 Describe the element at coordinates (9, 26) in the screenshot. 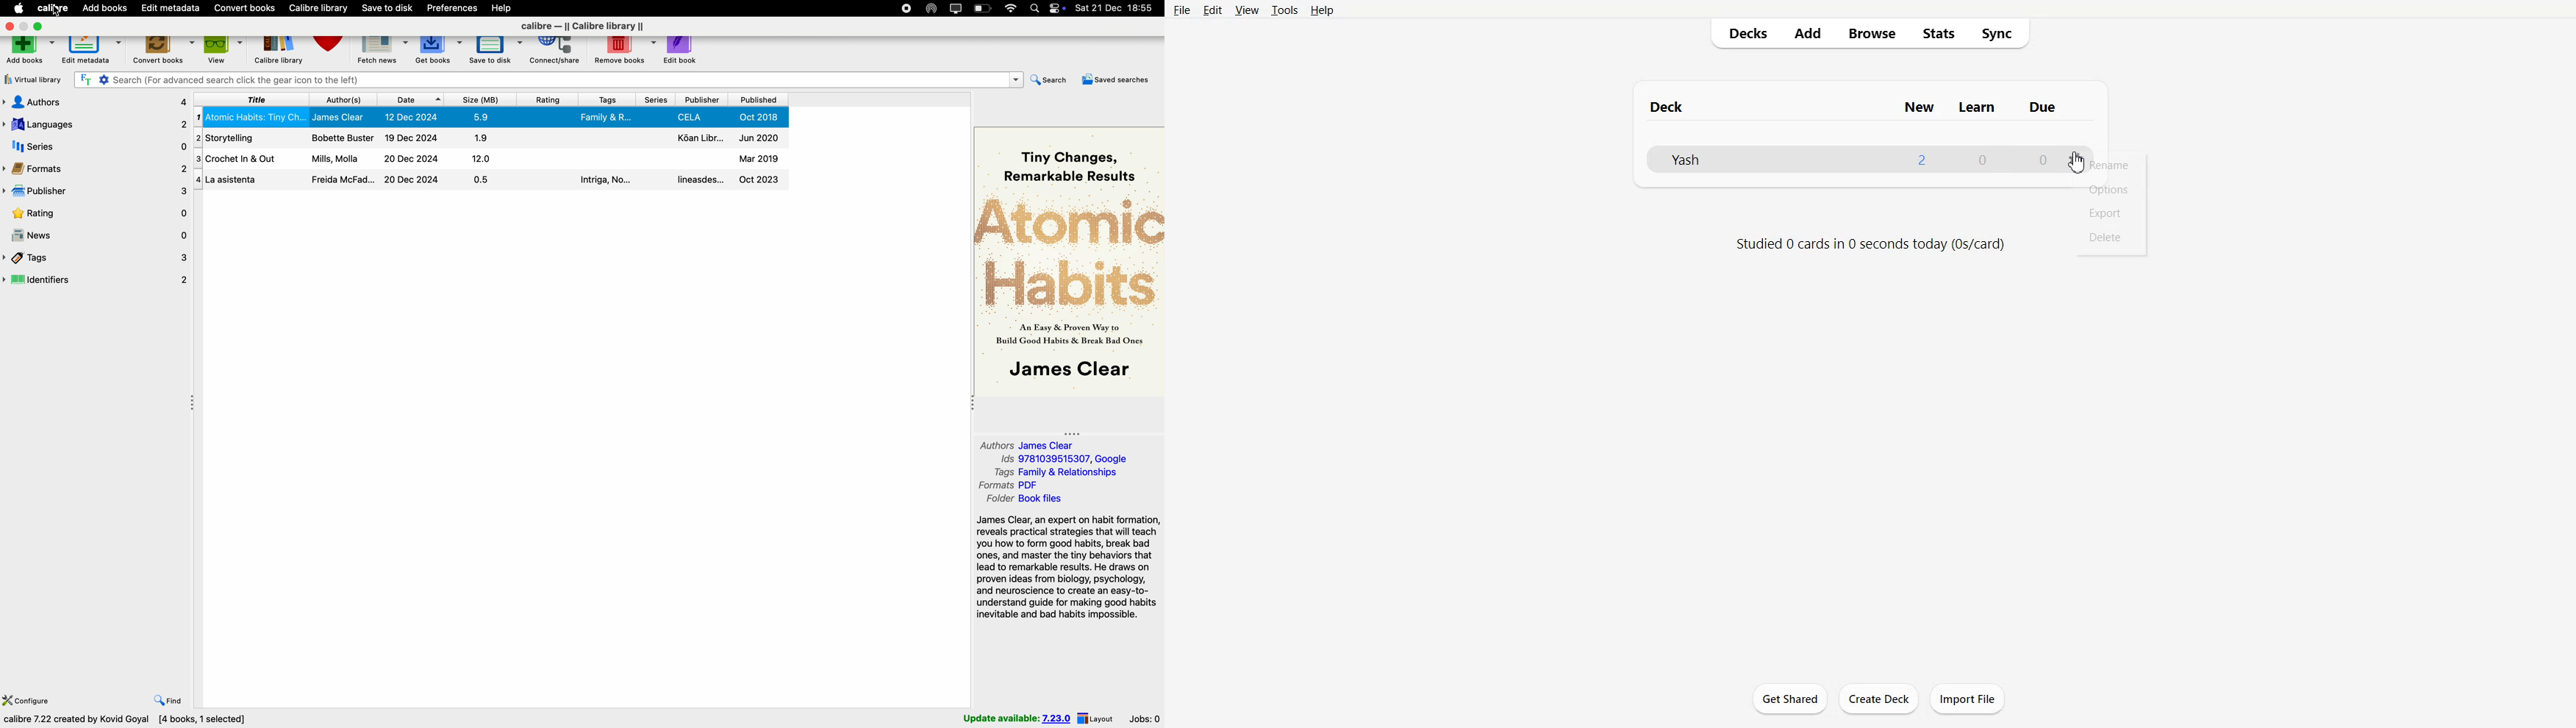

I see `close Calibre` at that location.